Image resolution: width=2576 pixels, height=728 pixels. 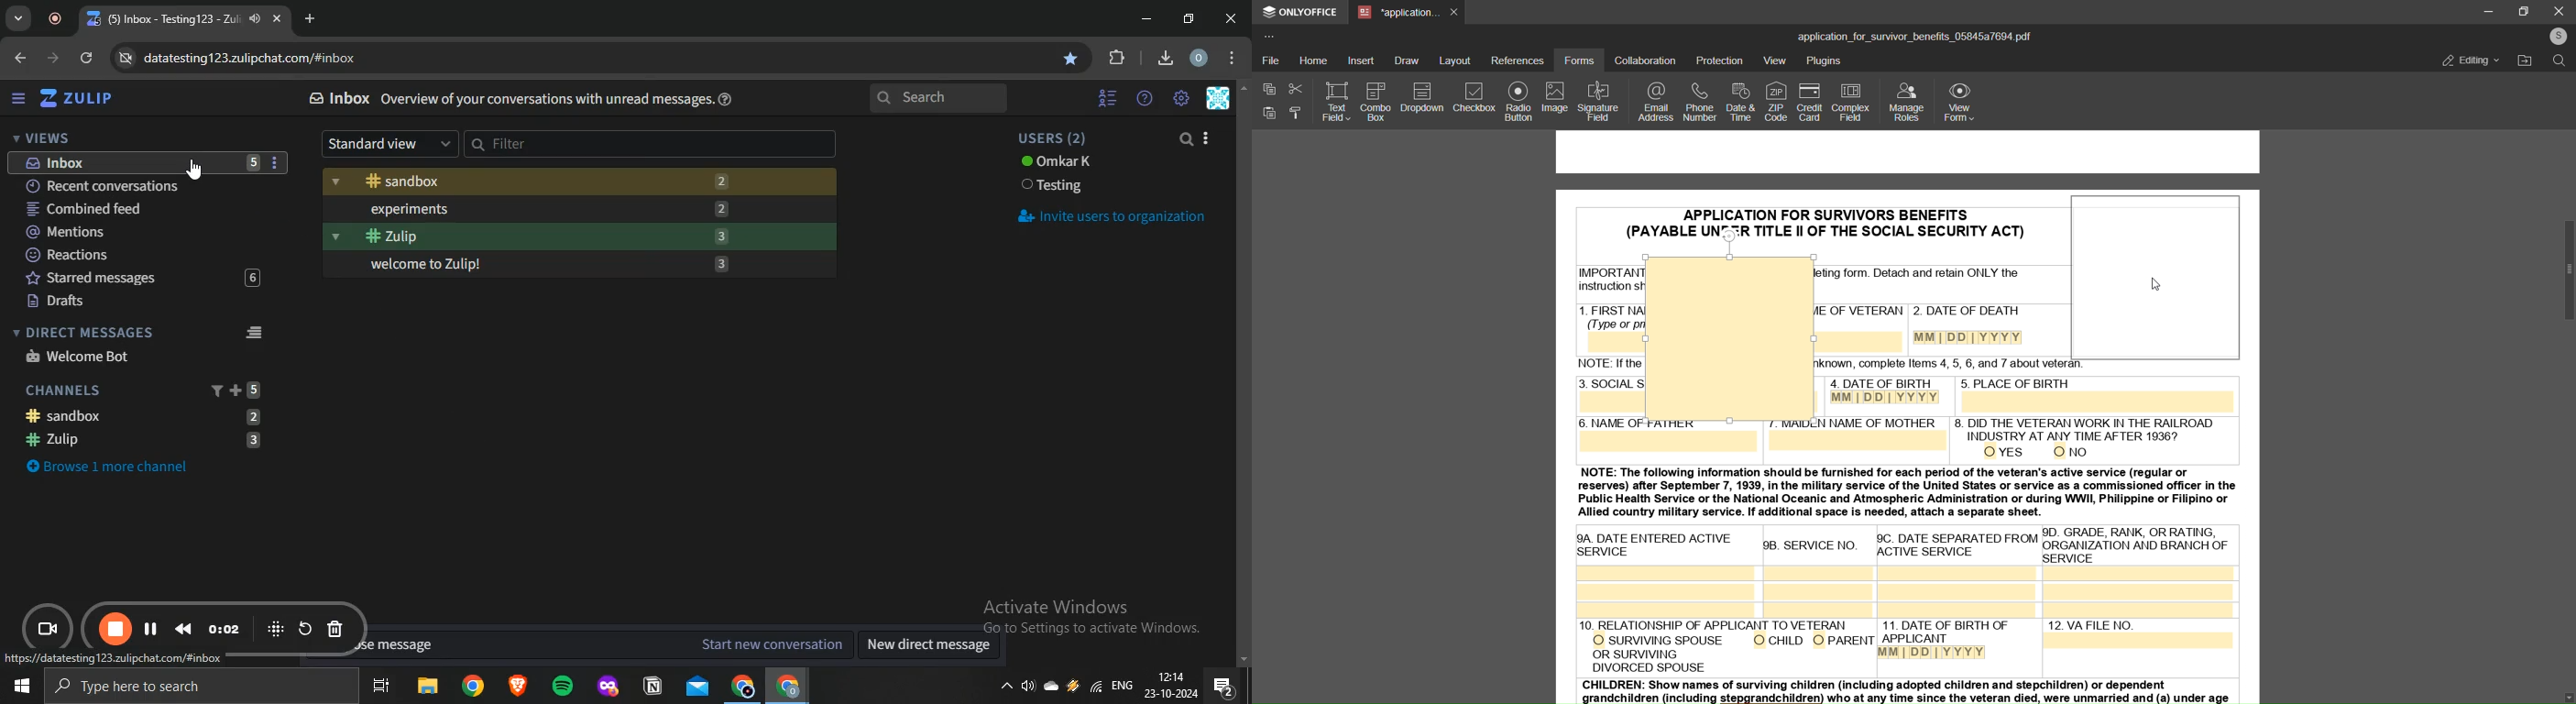 I want to click on play recording, so click(x=151, y=628).